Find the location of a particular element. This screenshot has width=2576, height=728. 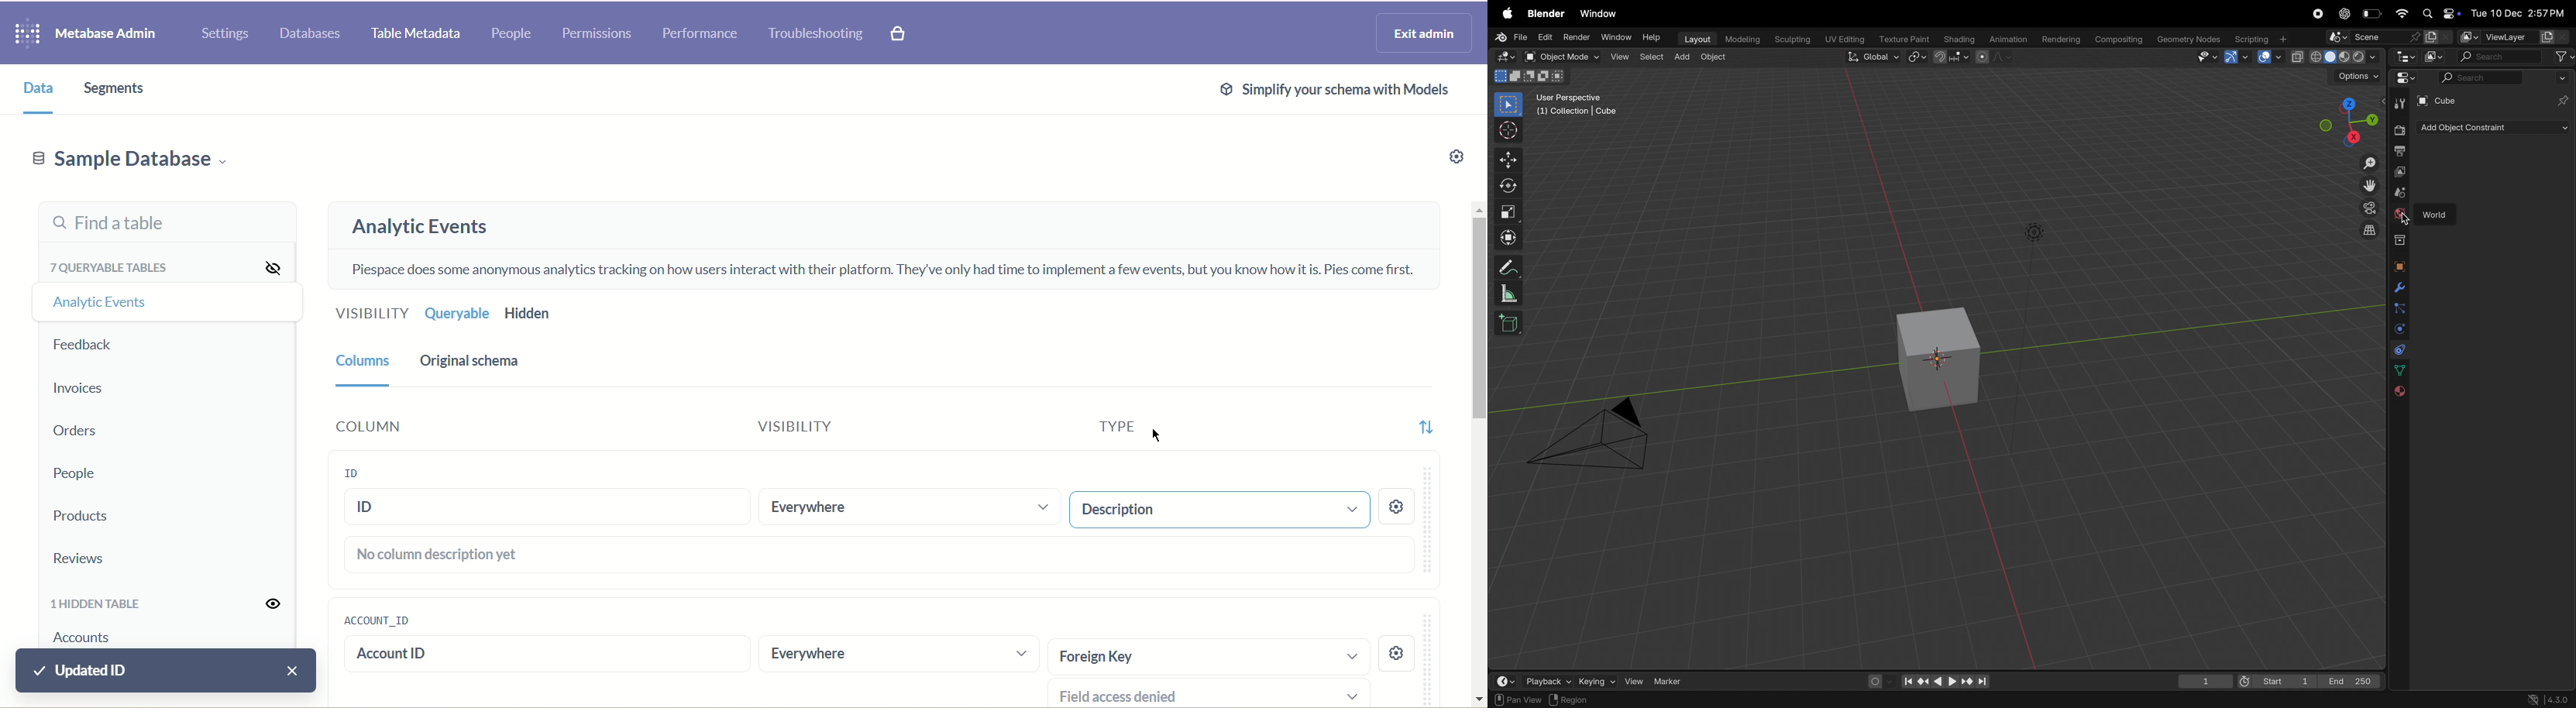

Composting is located at coordinates (2121, 40).